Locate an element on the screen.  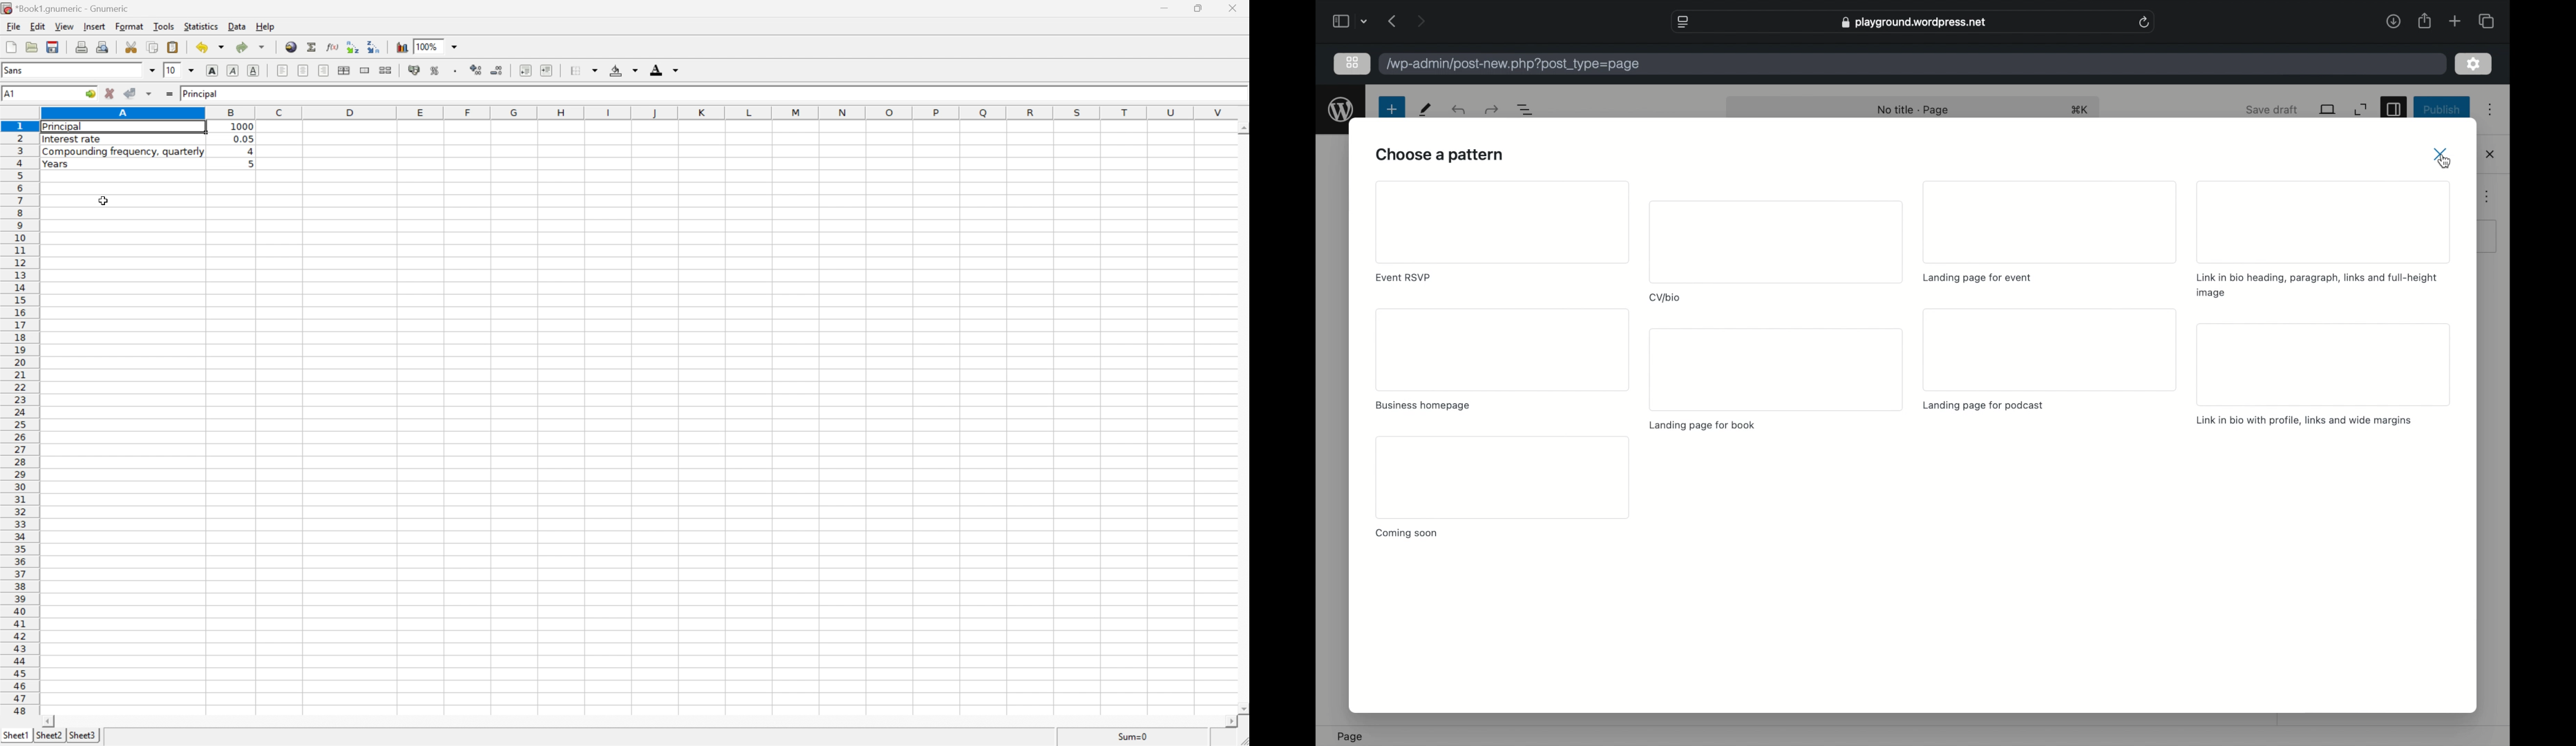
share is located at coordinates (2425, 22).